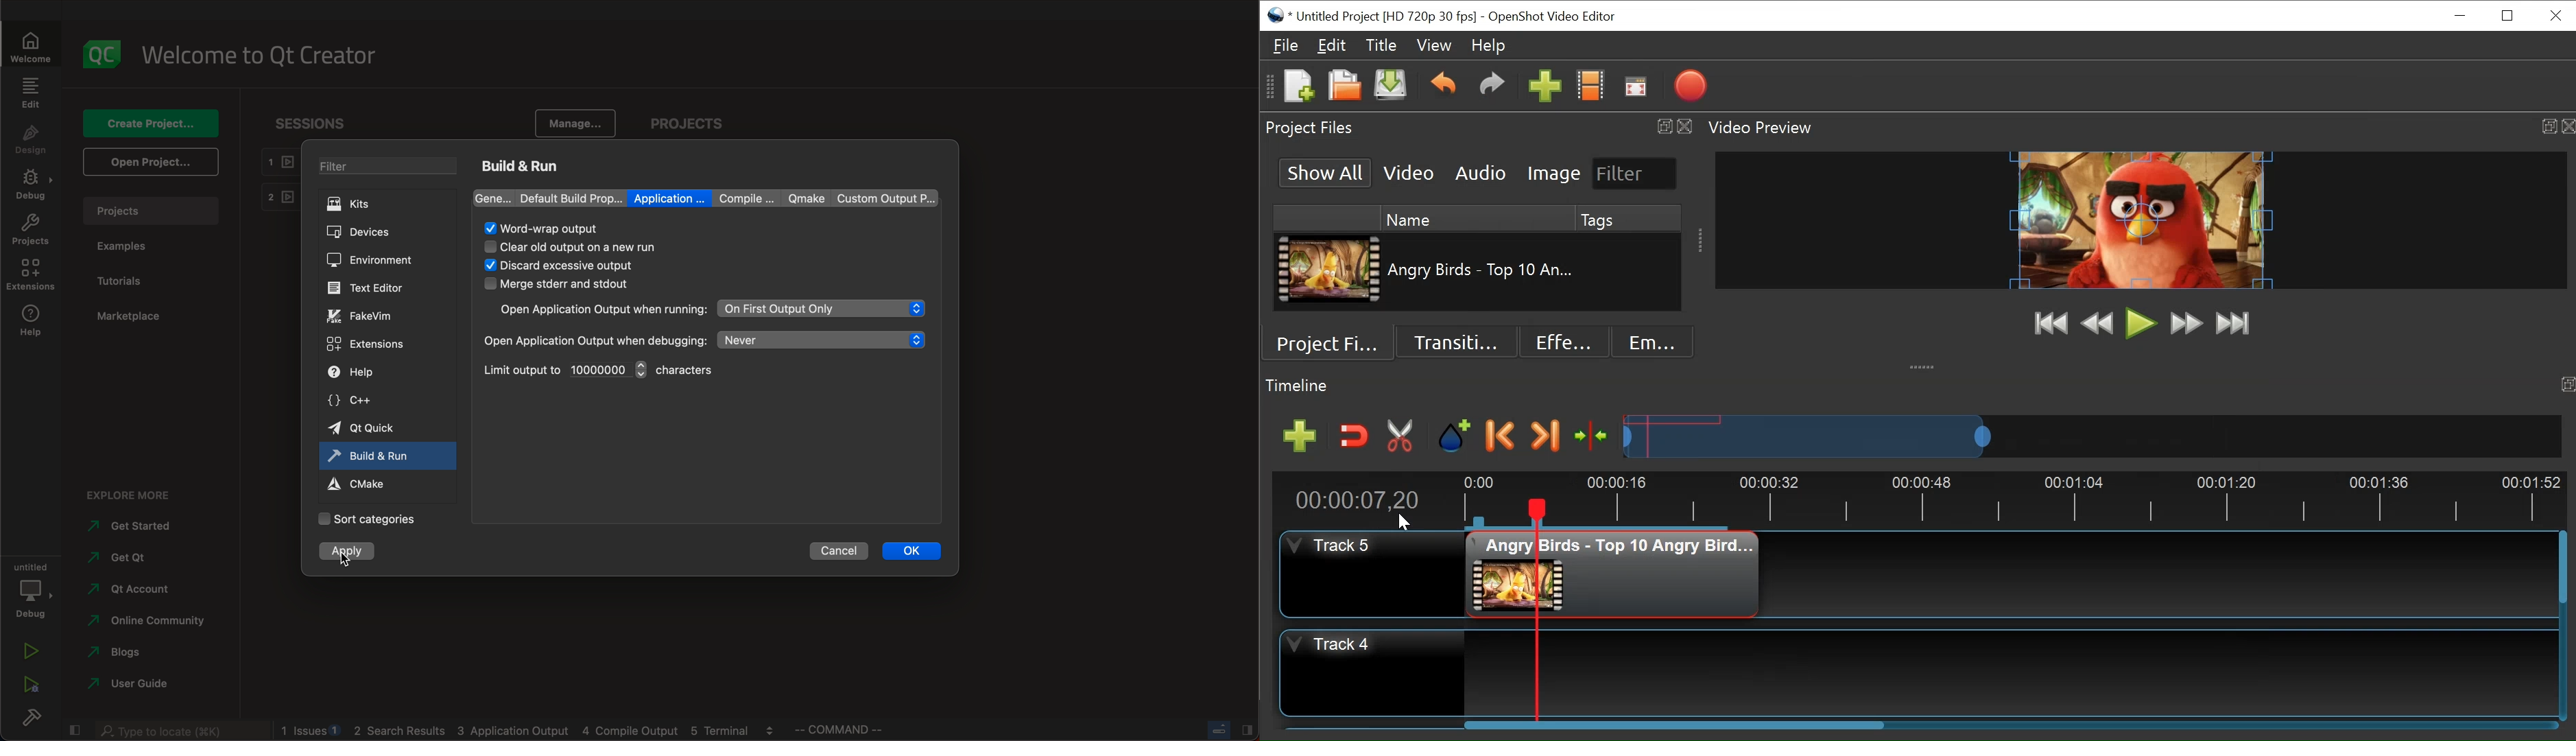 This screenshot has height=756, width=2576. Describe the element at coordinates (2051, 323) in the screenshot. I see `Jump to Start` at that location.